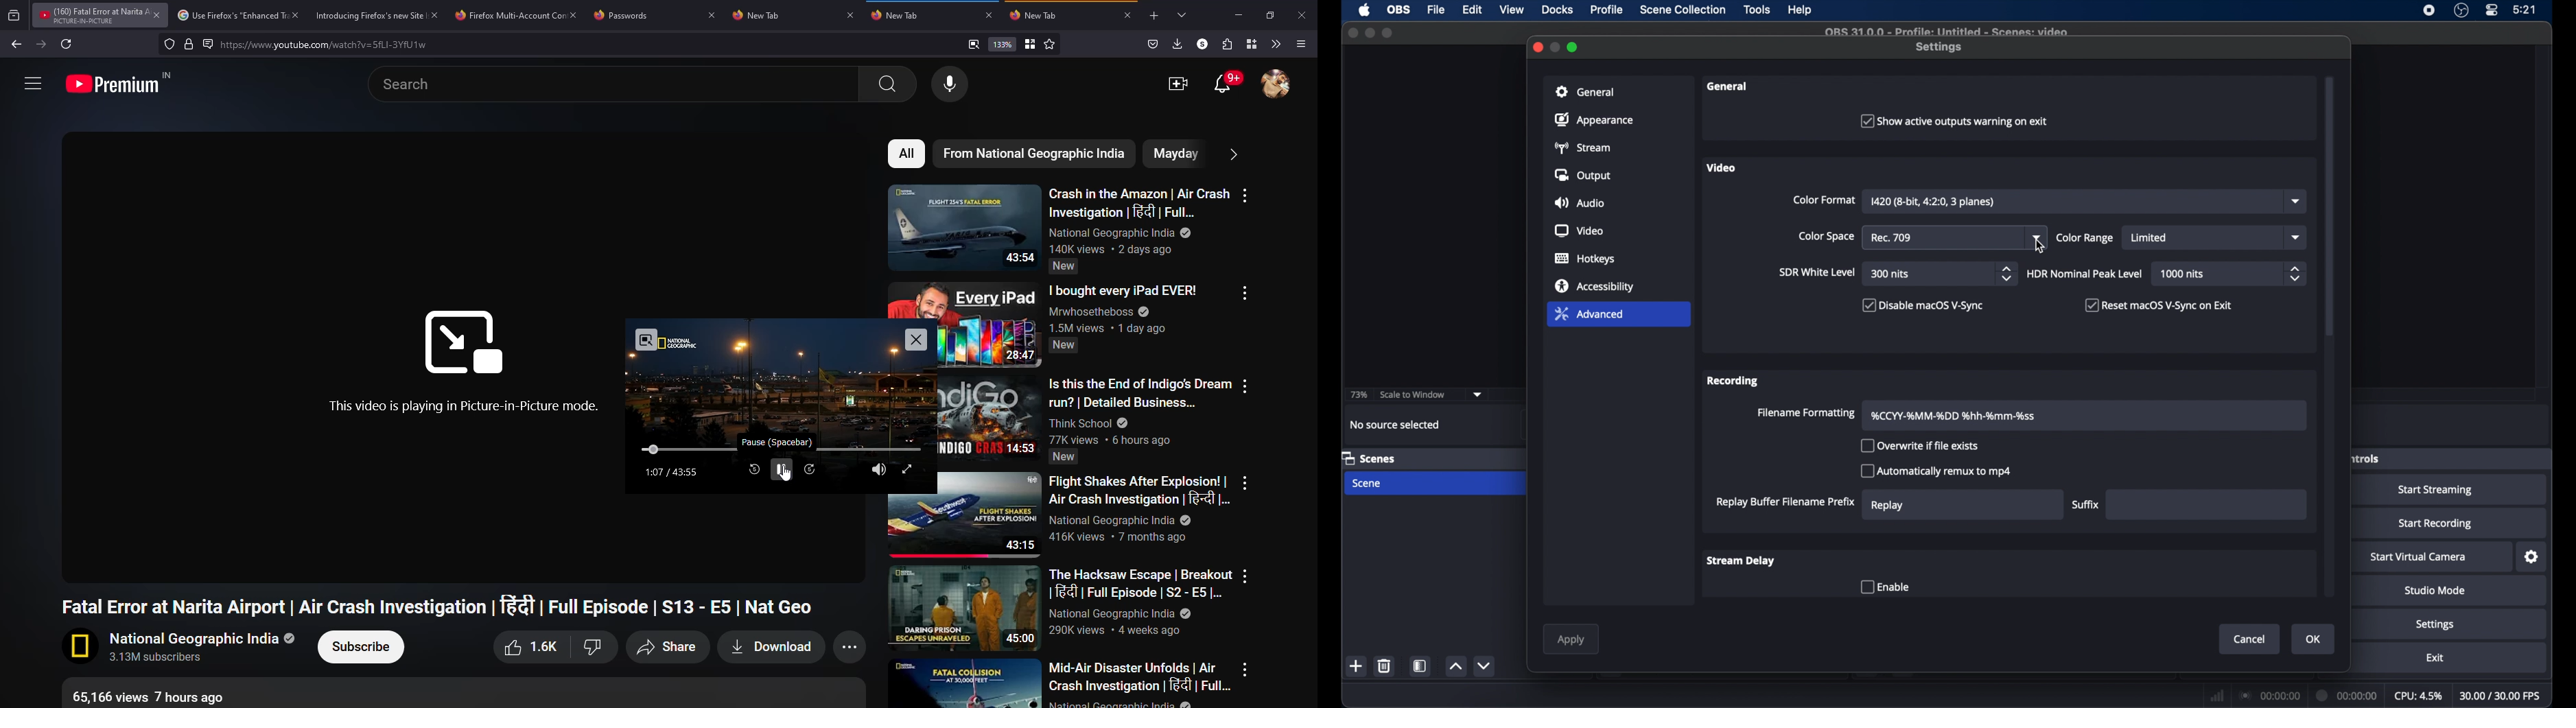  Describe the element at coordinates (1952, 416) in the screenshot. I see `filename` at that location.